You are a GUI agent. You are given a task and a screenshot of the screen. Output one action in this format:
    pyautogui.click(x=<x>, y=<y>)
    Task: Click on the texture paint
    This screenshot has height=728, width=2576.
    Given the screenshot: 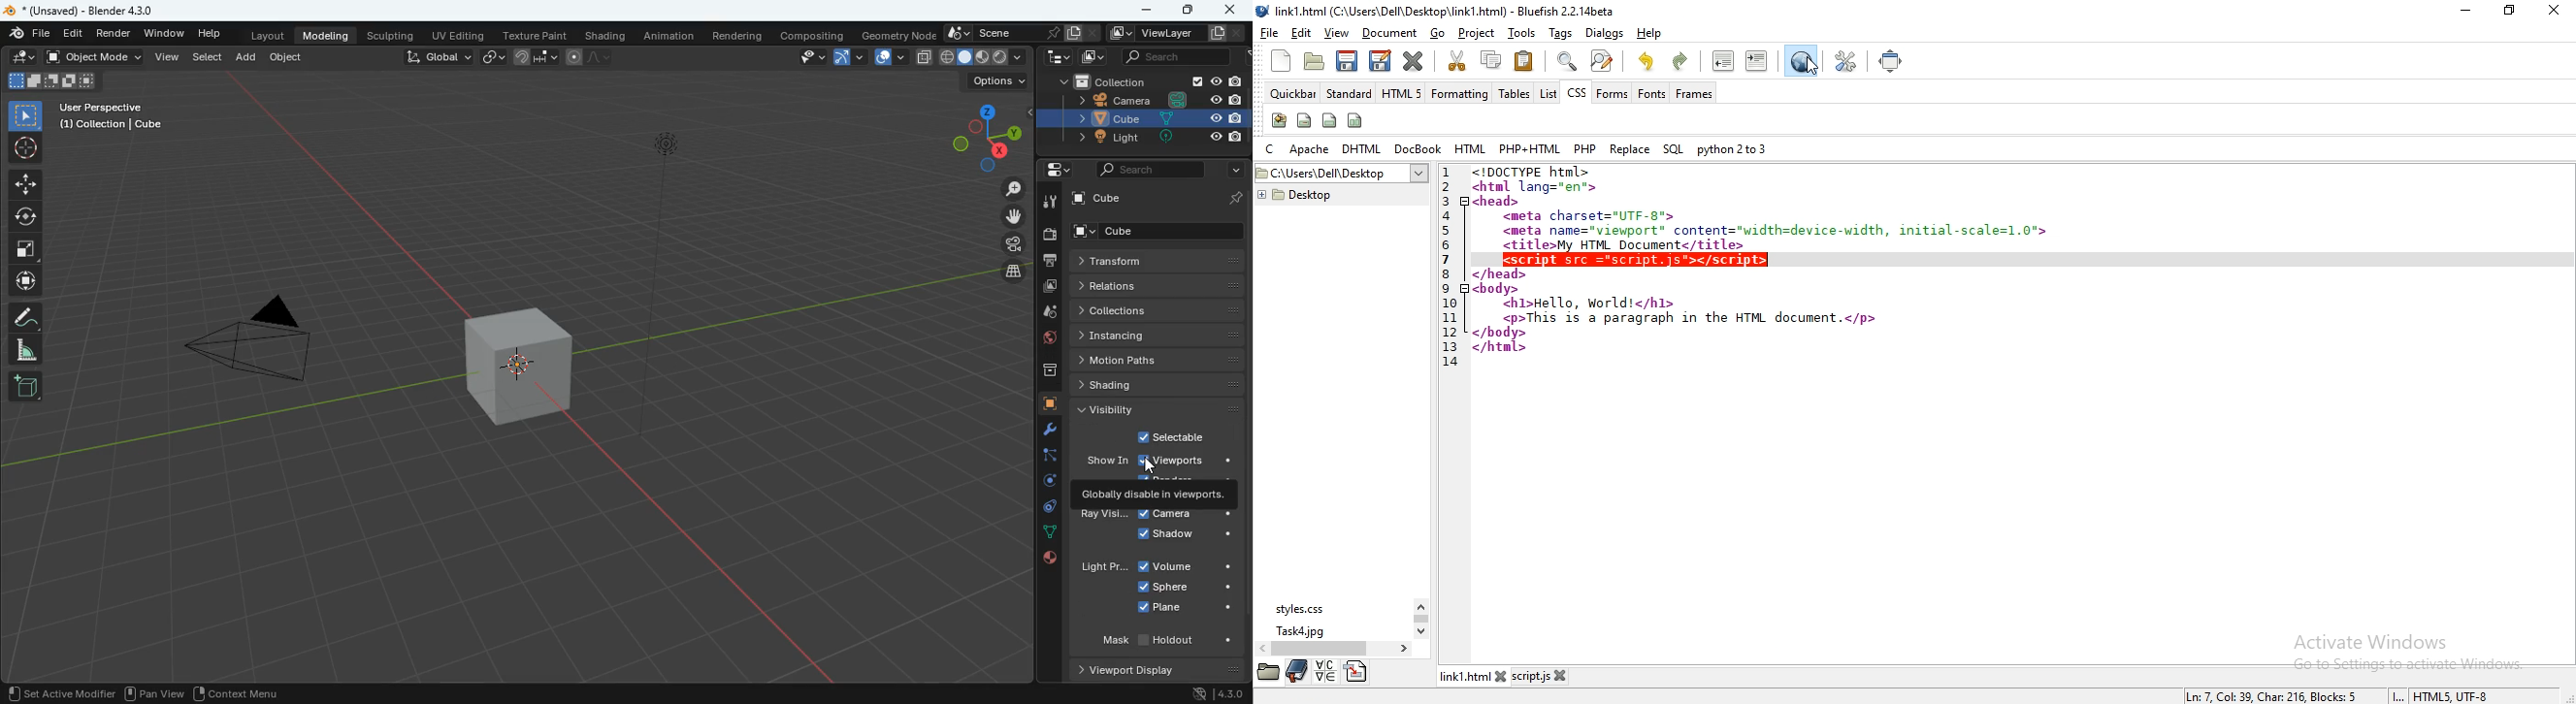 What is the action you would take?
    pyautogui.click(x=535, y=35)
    